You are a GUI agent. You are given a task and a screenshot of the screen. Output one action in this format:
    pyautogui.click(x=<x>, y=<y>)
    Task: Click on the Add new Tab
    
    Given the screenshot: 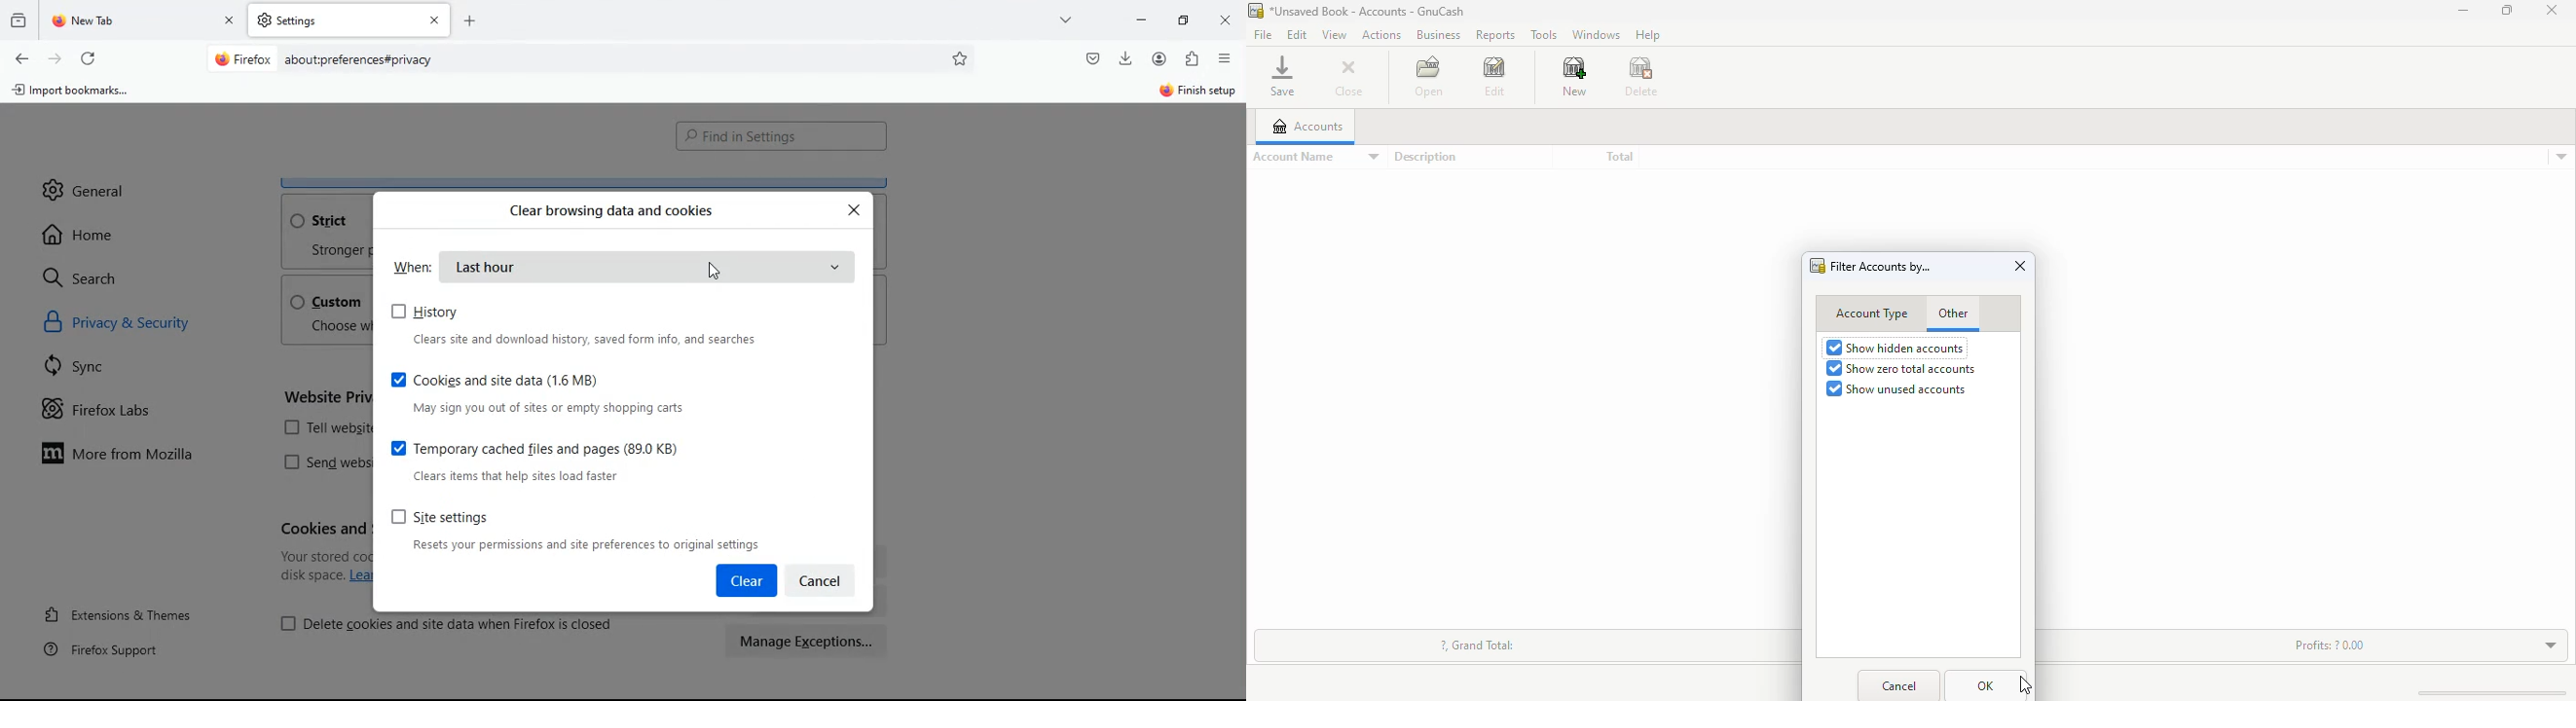 What is the action you would take?
    pyautogui.click(x=470, y=20)
    